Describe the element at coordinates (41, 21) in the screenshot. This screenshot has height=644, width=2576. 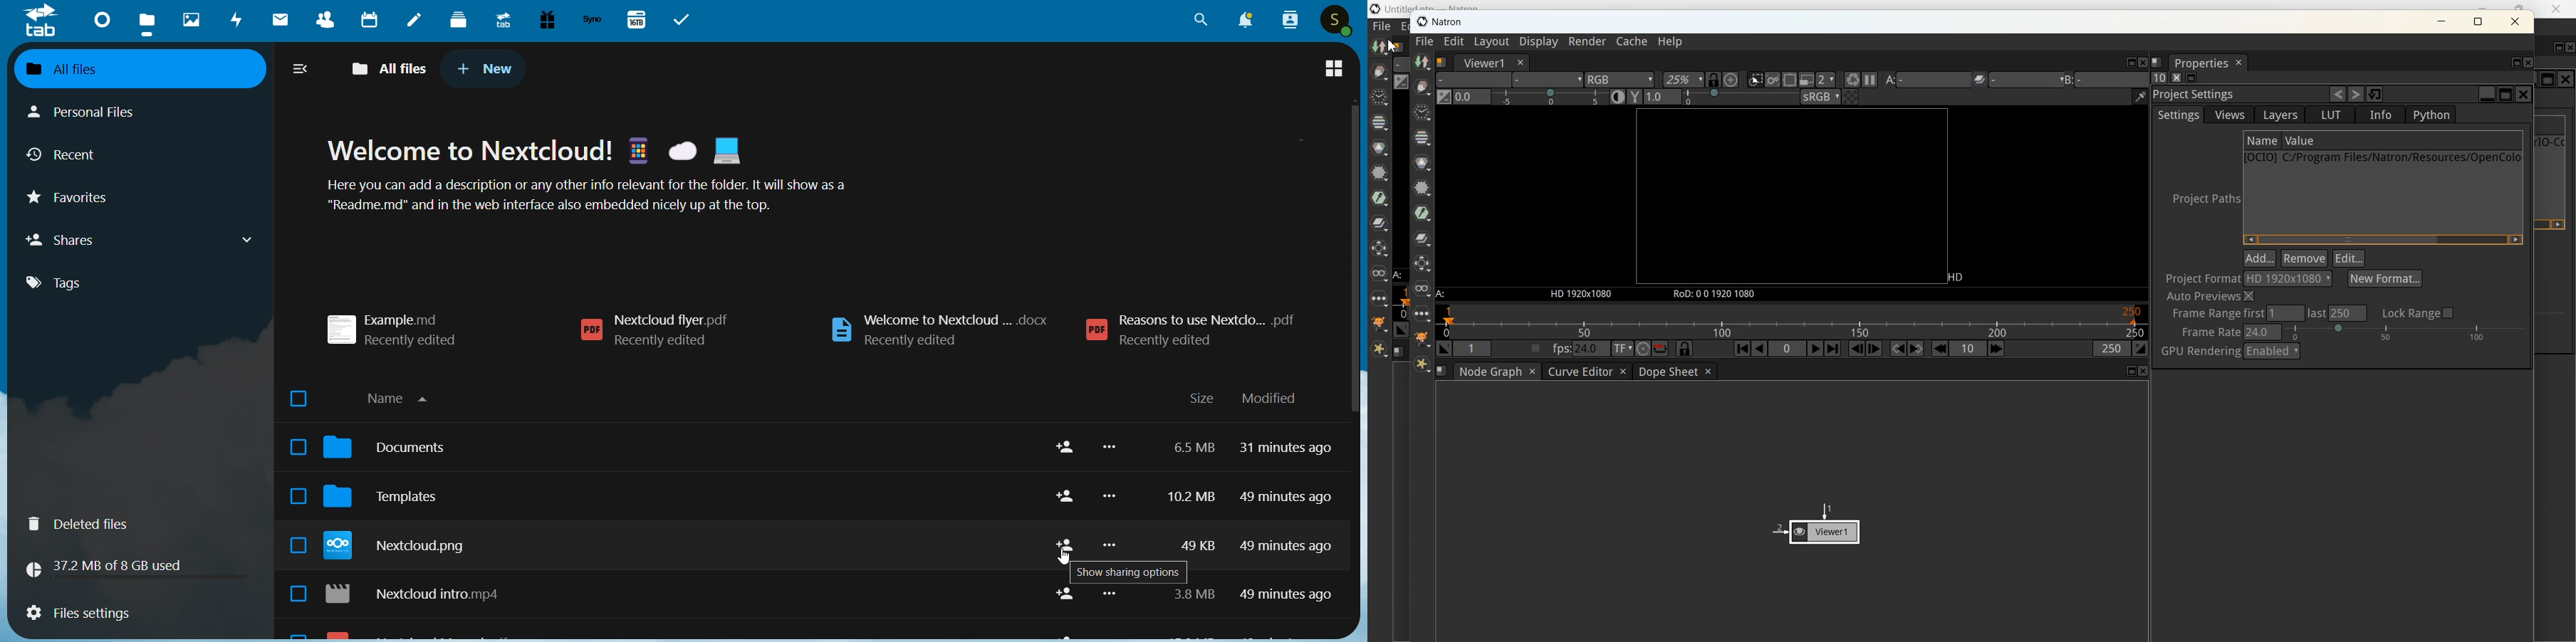
I see `logo` at that location.